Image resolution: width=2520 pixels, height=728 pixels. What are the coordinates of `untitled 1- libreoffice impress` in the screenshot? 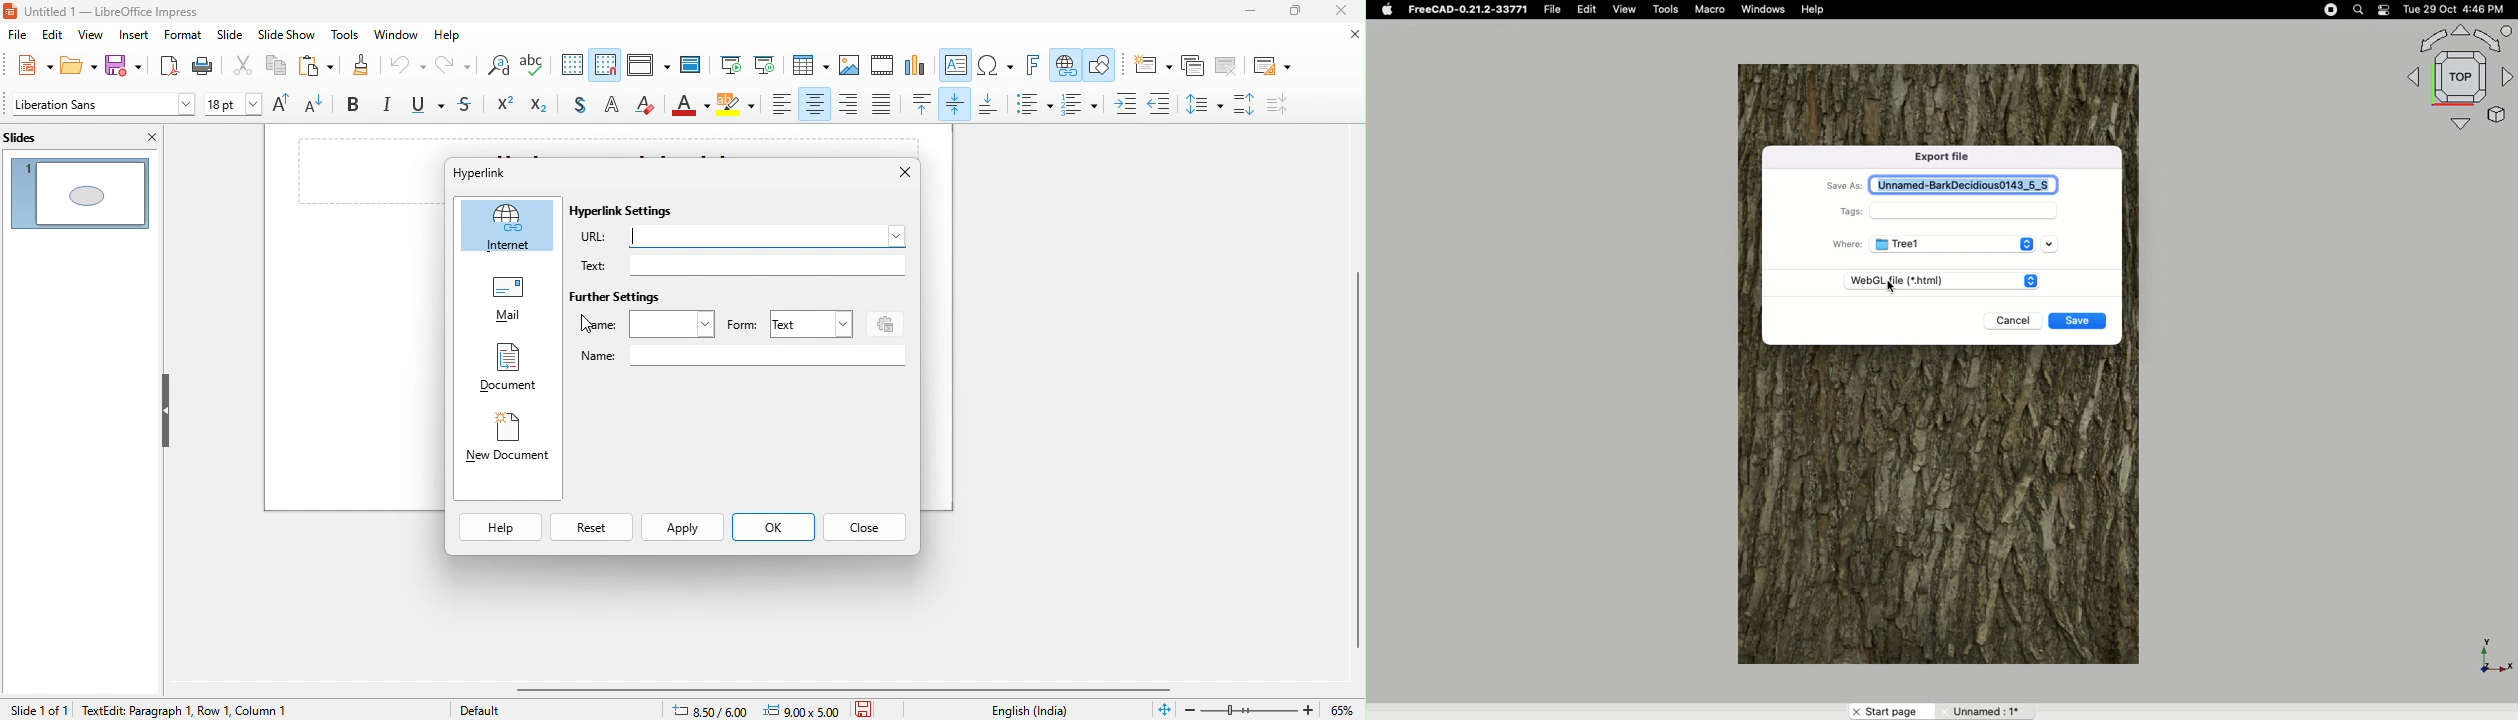 It's located at (122, 12).